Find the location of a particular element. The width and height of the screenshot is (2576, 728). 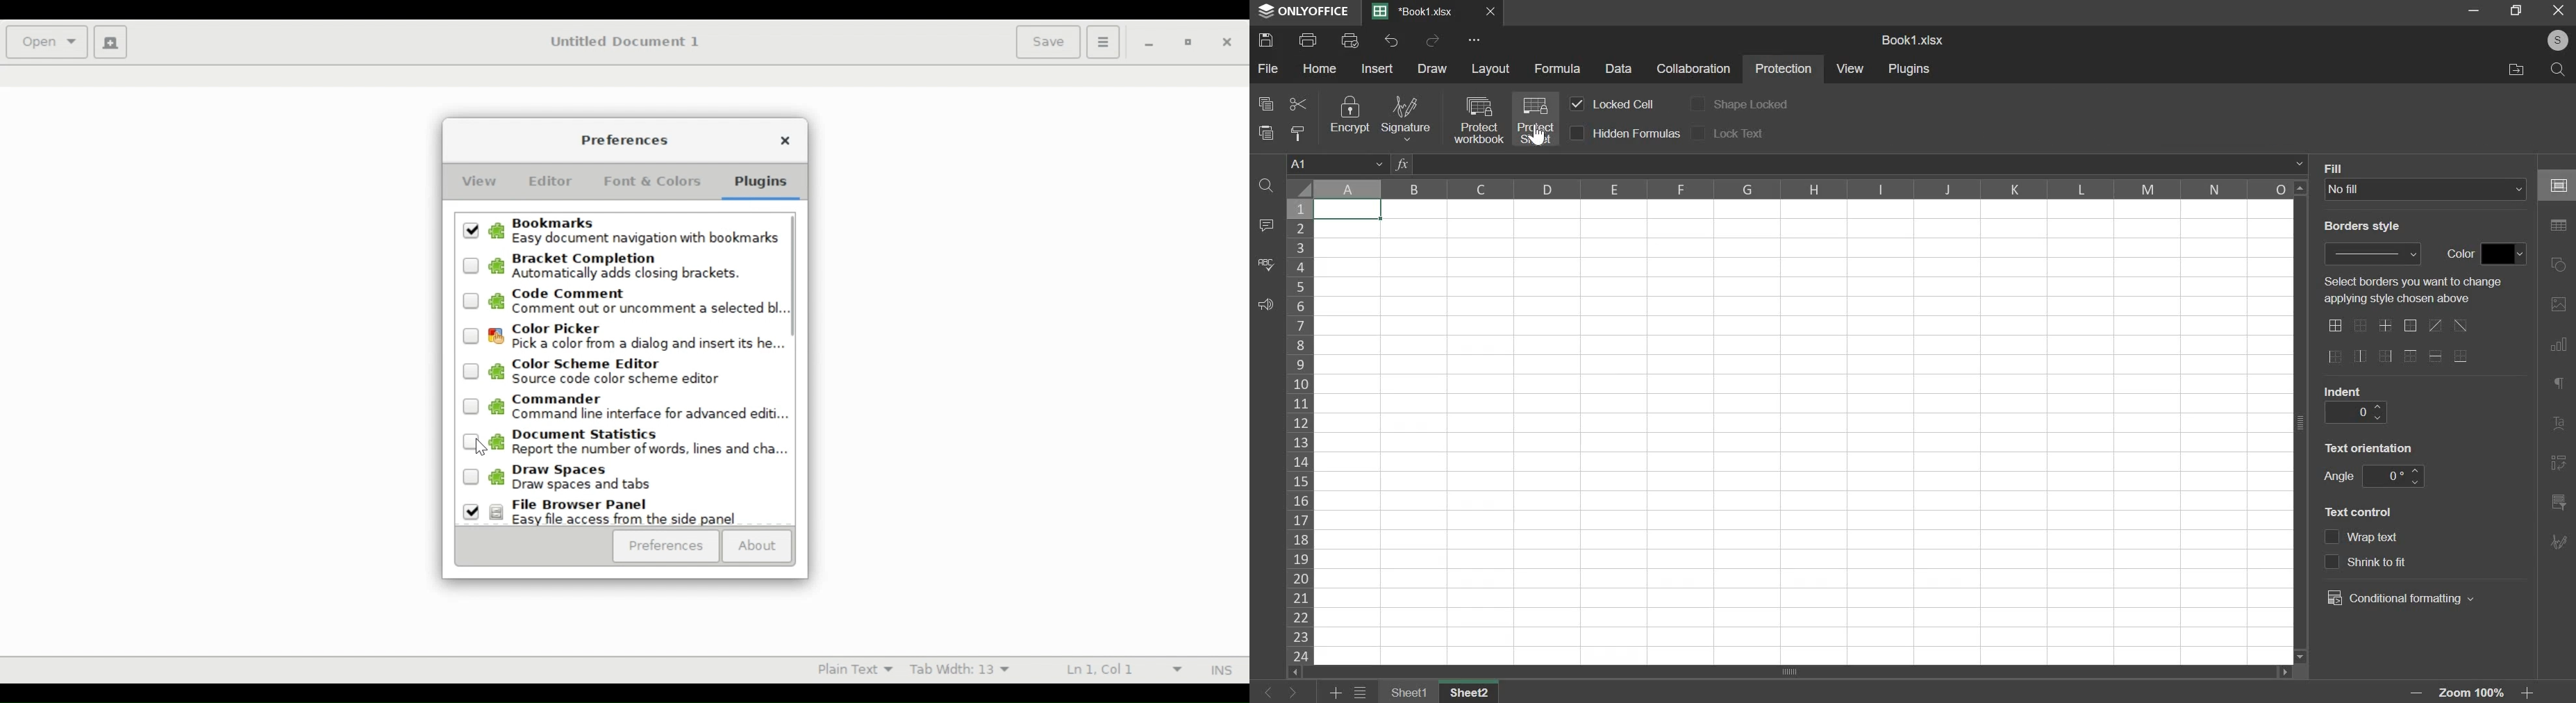

Create new document is located at coordinates (111, 42).